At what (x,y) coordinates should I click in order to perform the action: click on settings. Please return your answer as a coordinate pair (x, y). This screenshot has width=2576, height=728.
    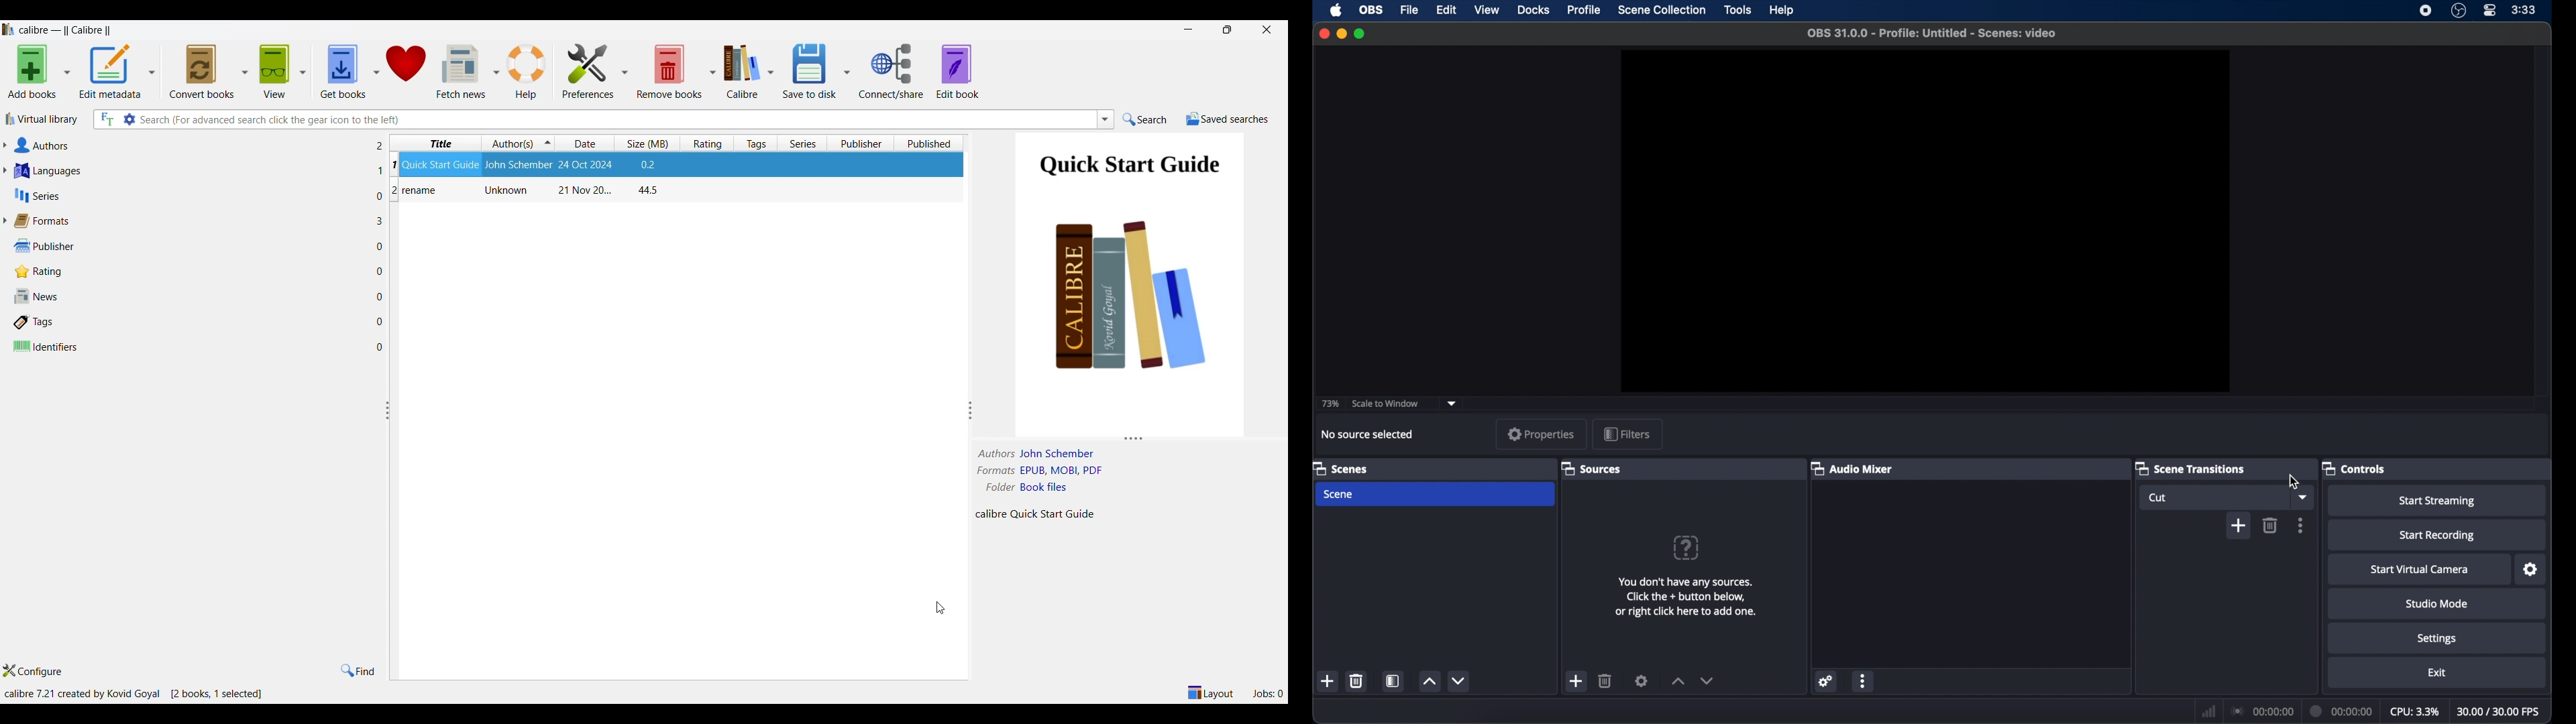
    Looking at the image, I should click on (1641, 680).